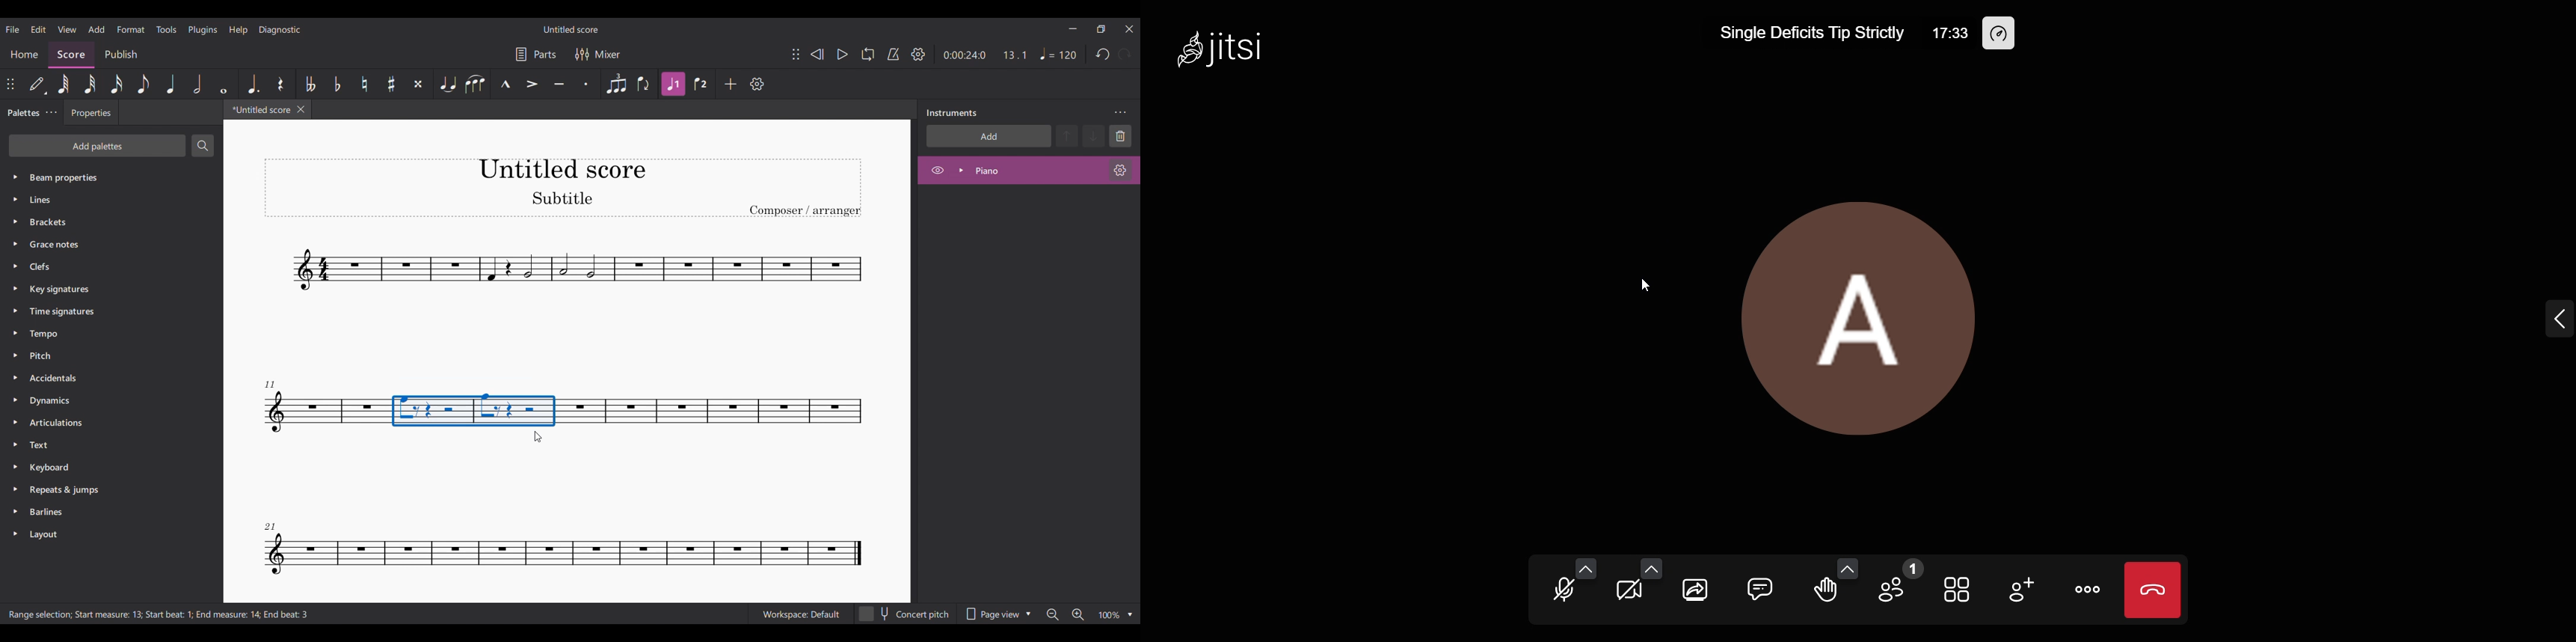 The image size is (2576, 644). I want to click on Close interface, so click(1130, 29).